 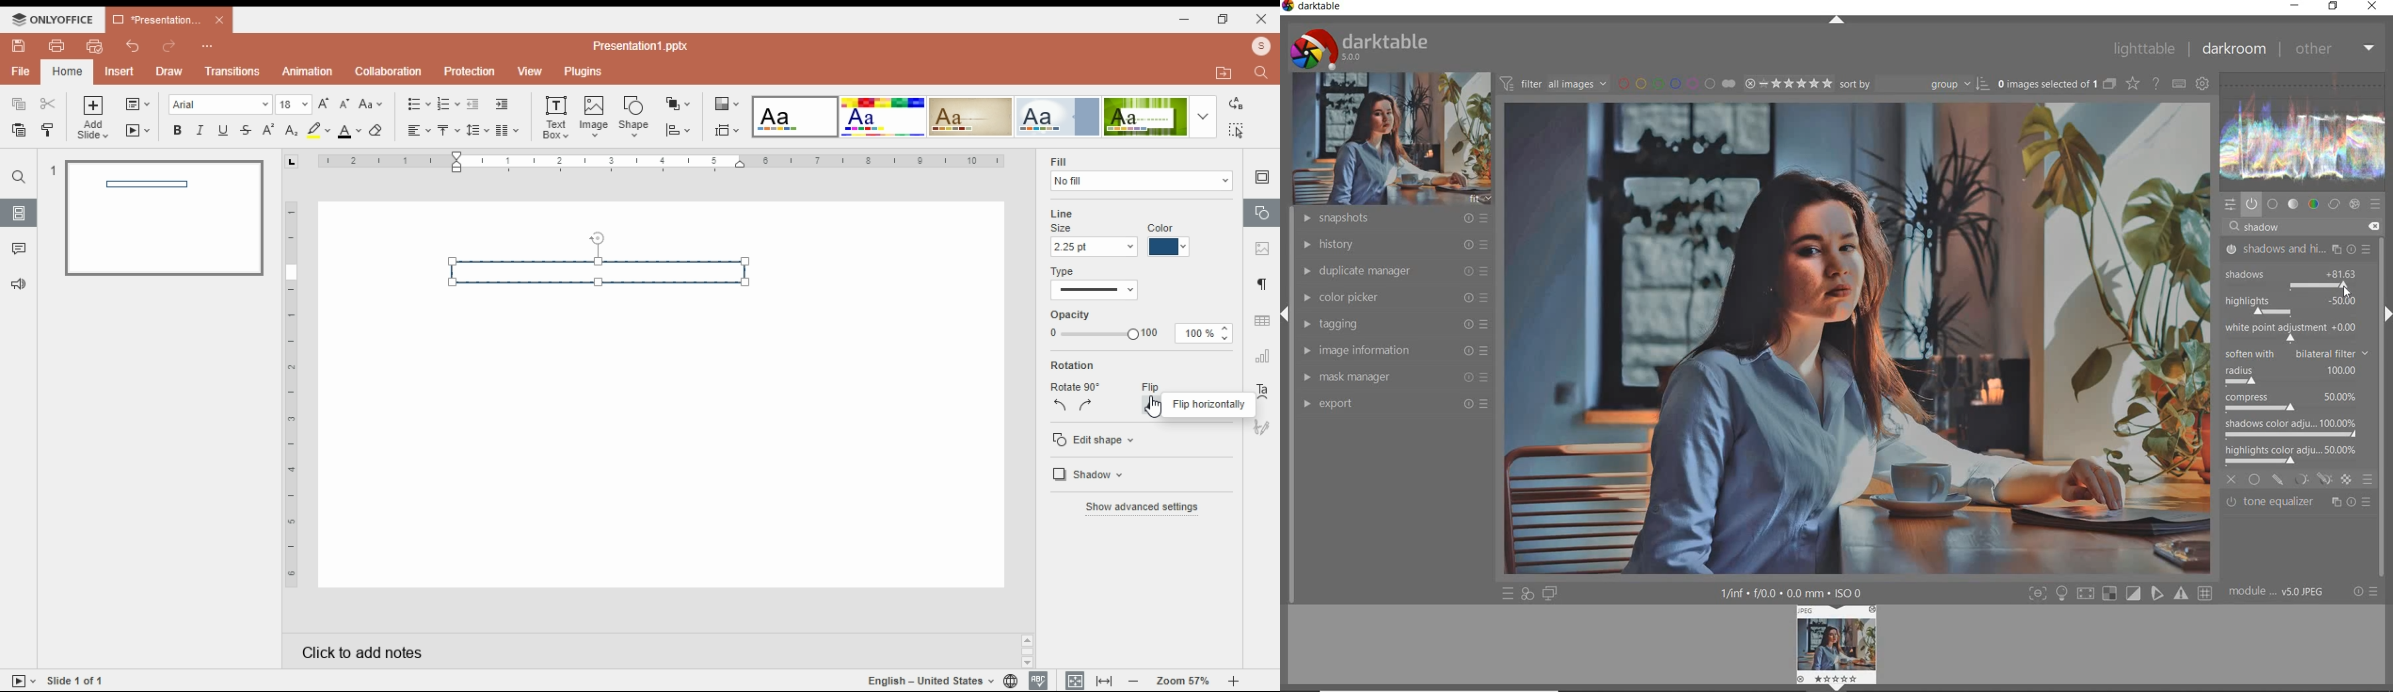 I want to click on align shapes, so click(x=678, y=132).